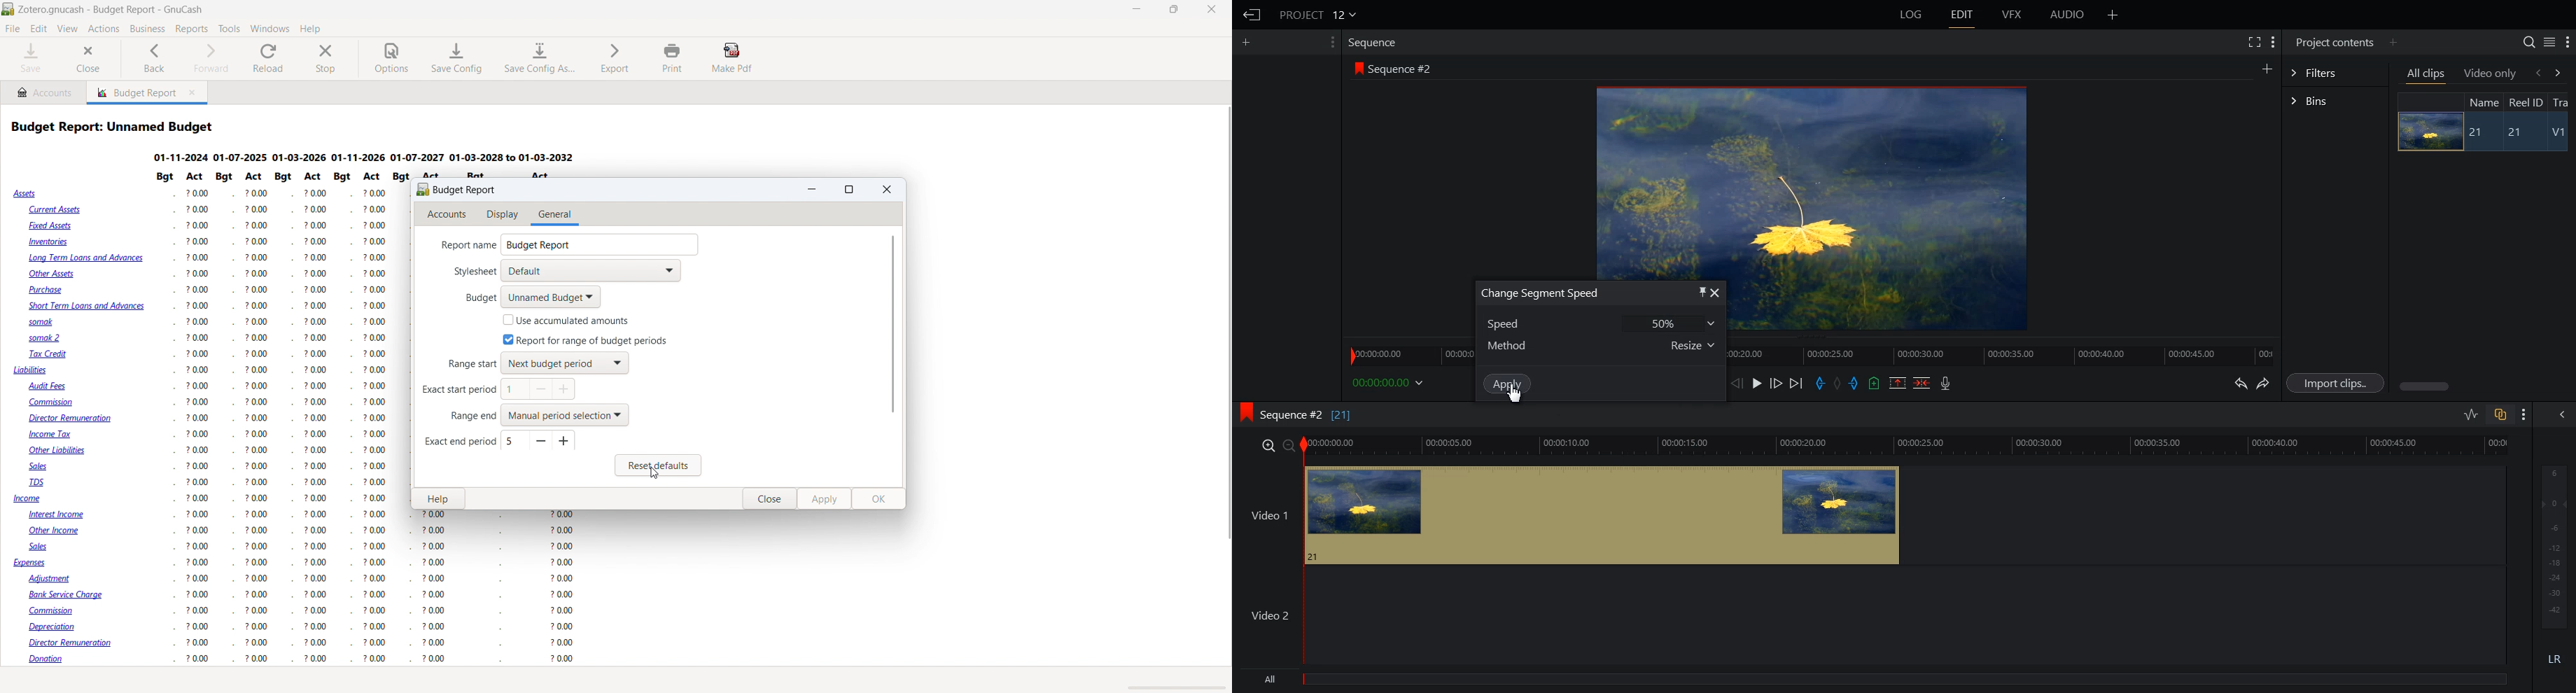 The width and height of the screenshot is (2576, 700). Describe the element at coordinates (86, 260) in the screenshot. I see `Long Term Loans and Advances` at that location.